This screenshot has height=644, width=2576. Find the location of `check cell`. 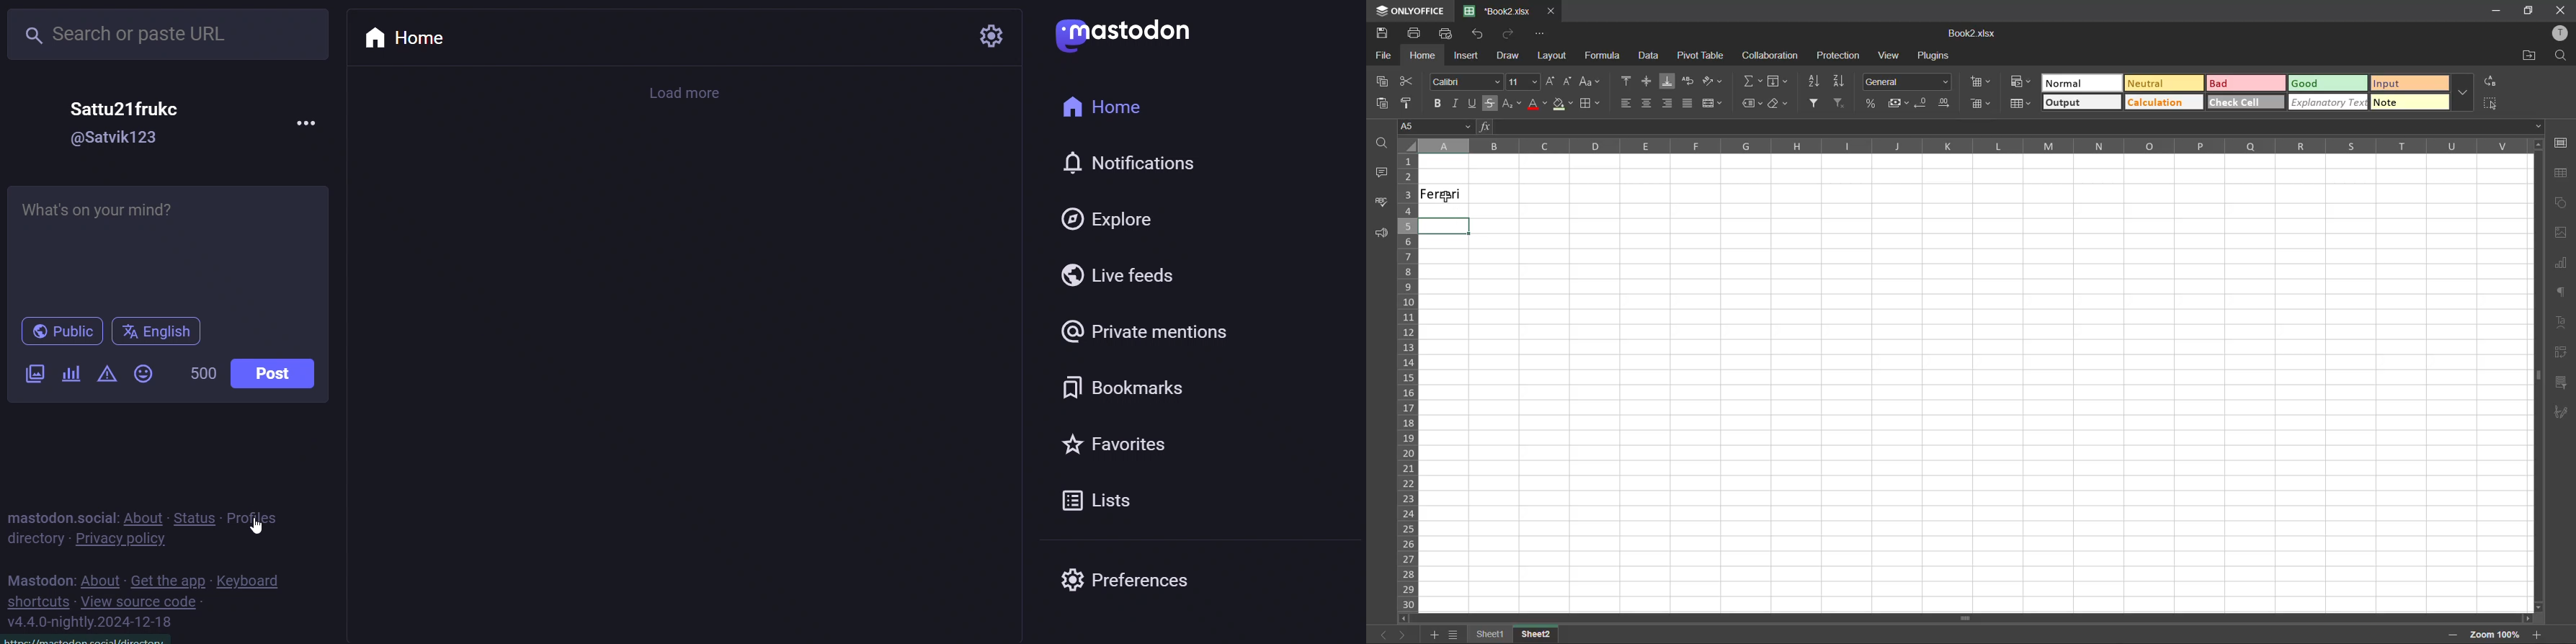

check cell is located at coordinates (2243, 103).